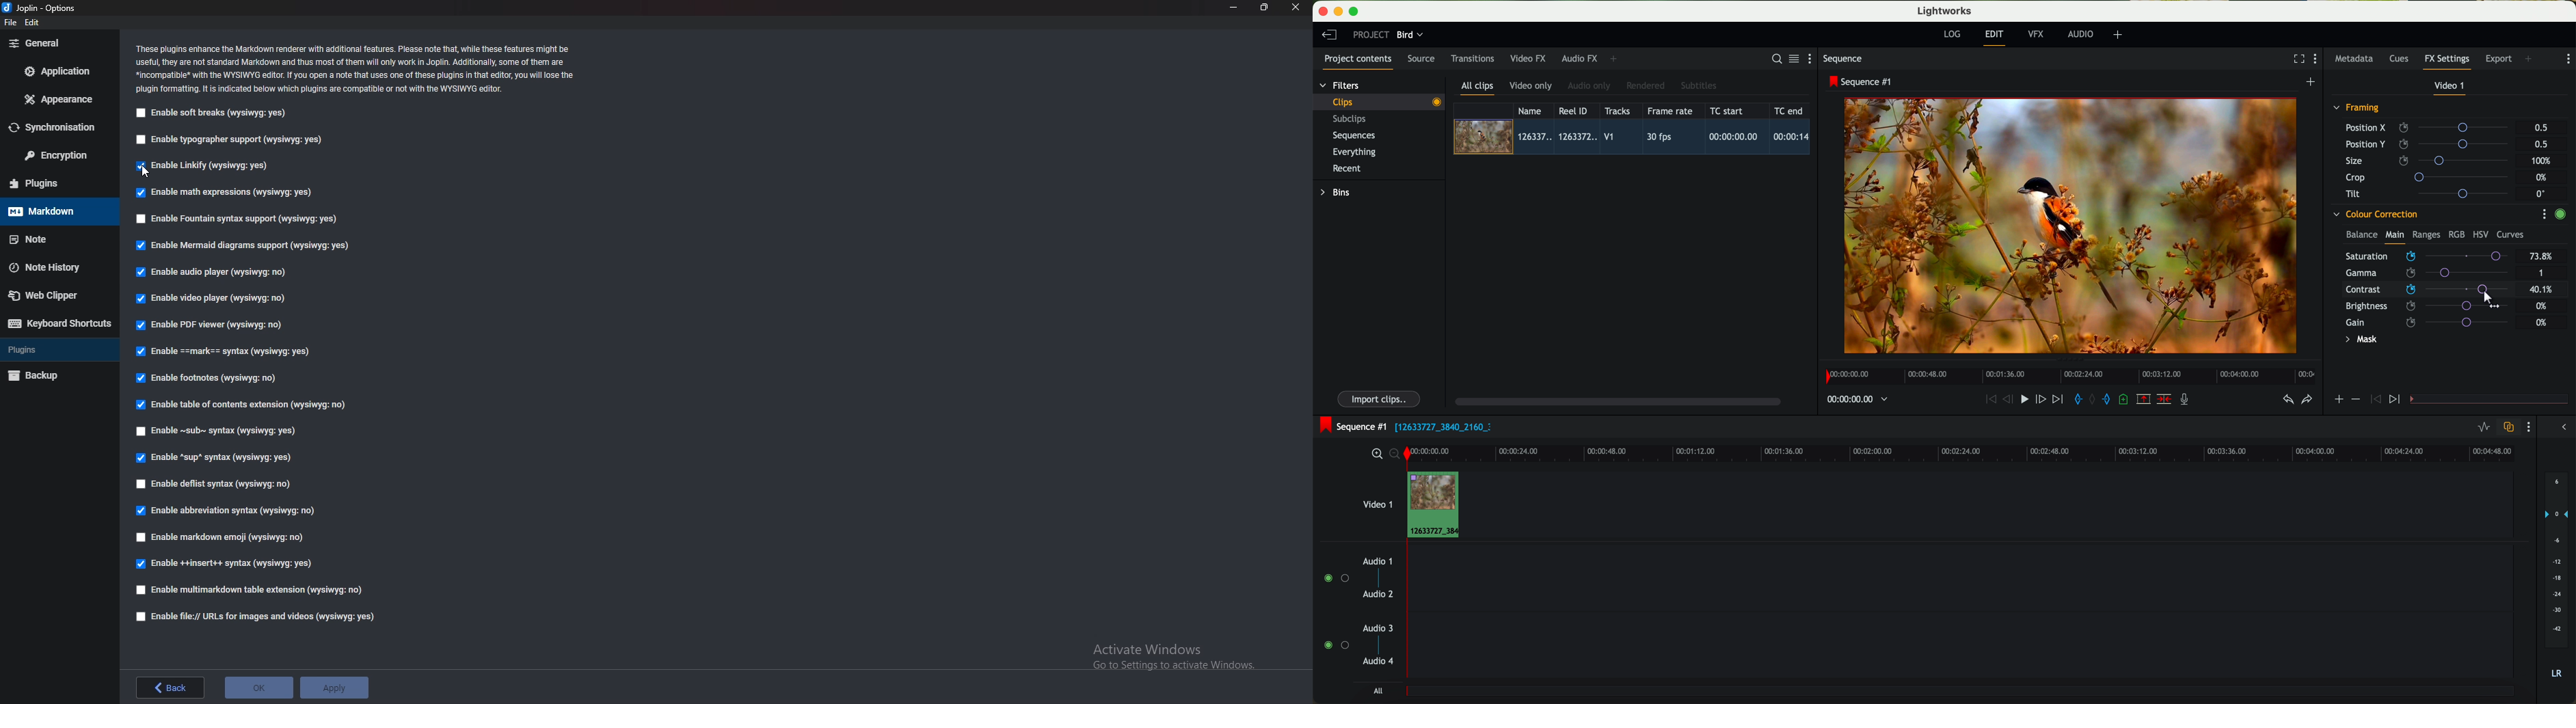  What do you see at coordinates (2568, 59) in the screenshot?
I see `show settings menu` at bounding box center [2568, 59].